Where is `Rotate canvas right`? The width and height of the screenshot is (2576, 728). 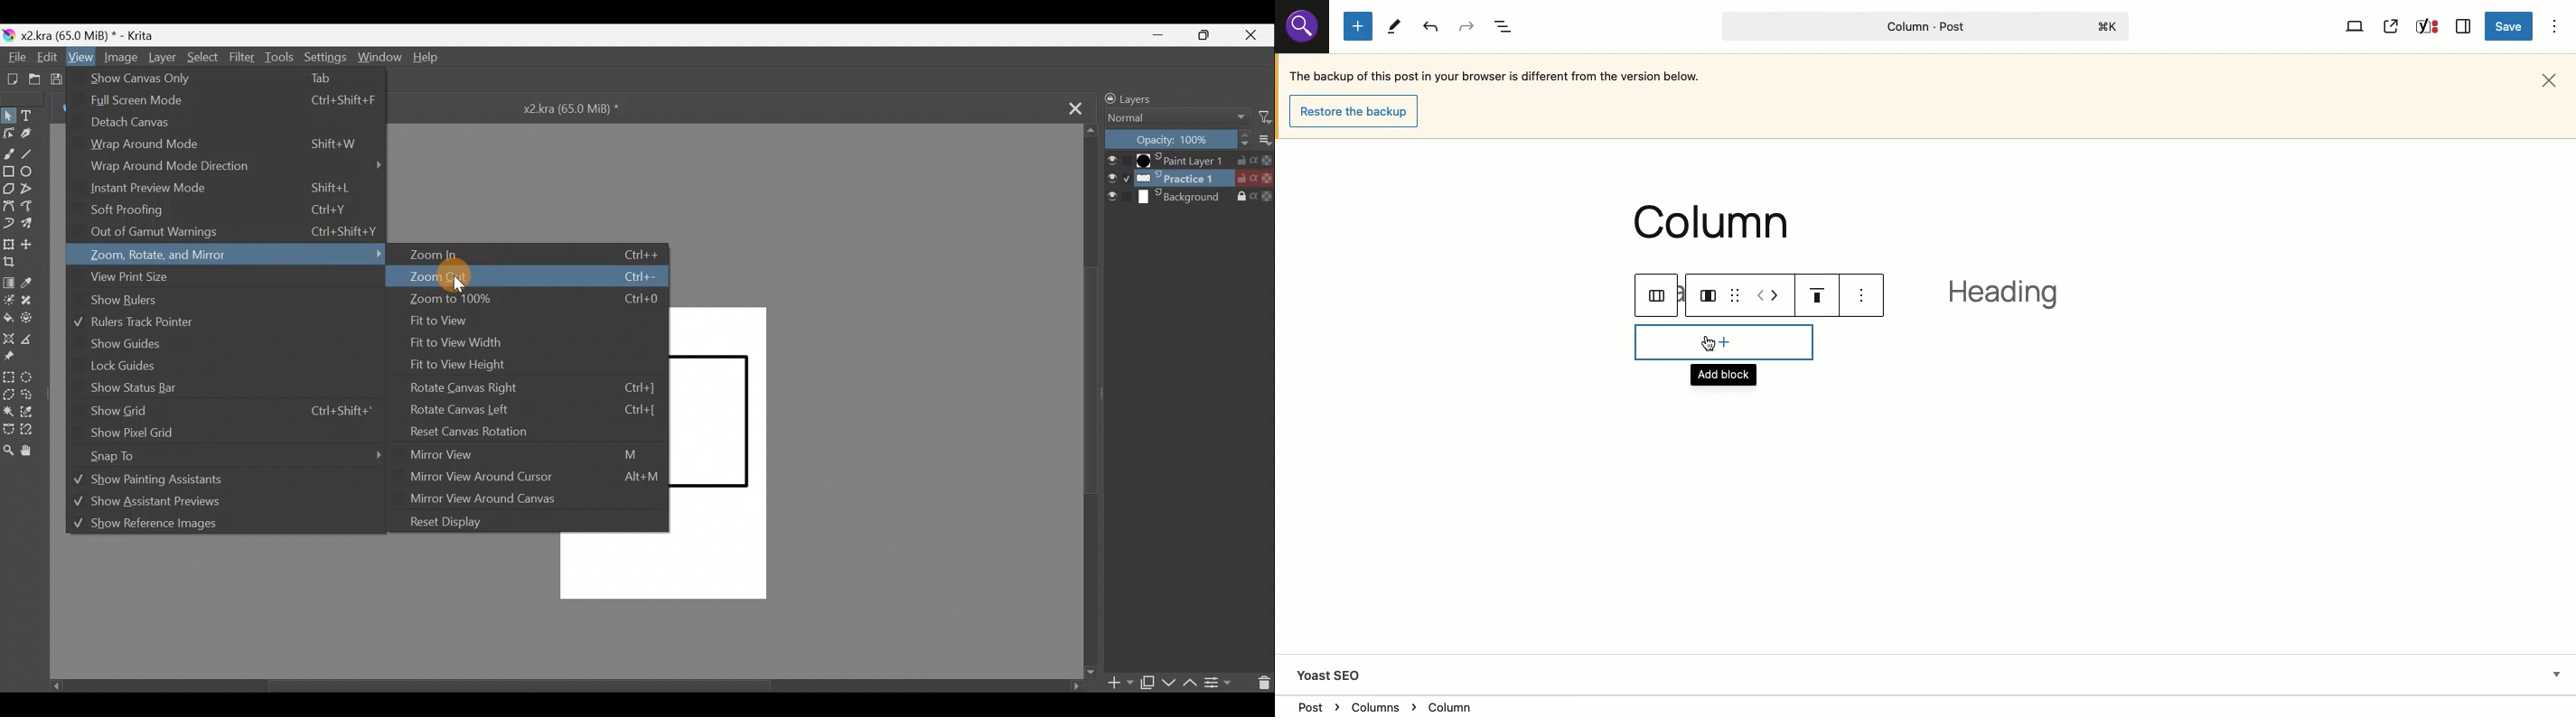
Rotate canvas right is located at coordinates (536, 386).